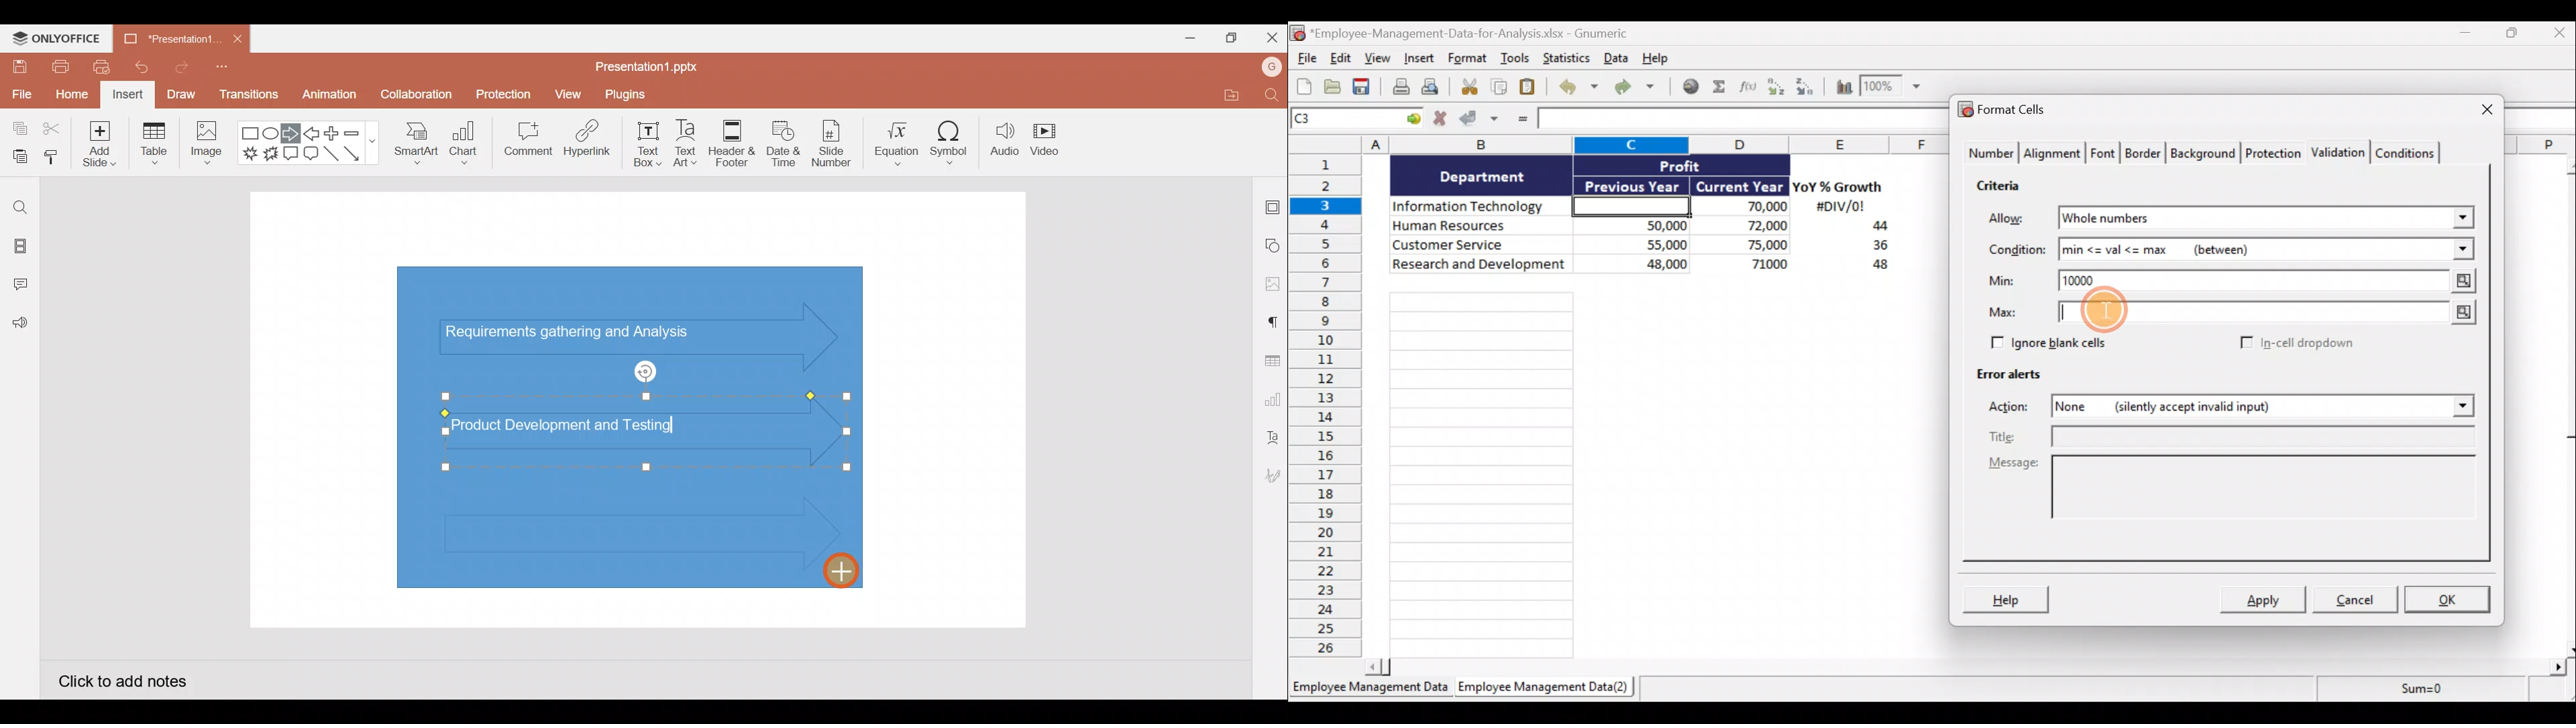  I want to click on Apply, so click(2264, 601).